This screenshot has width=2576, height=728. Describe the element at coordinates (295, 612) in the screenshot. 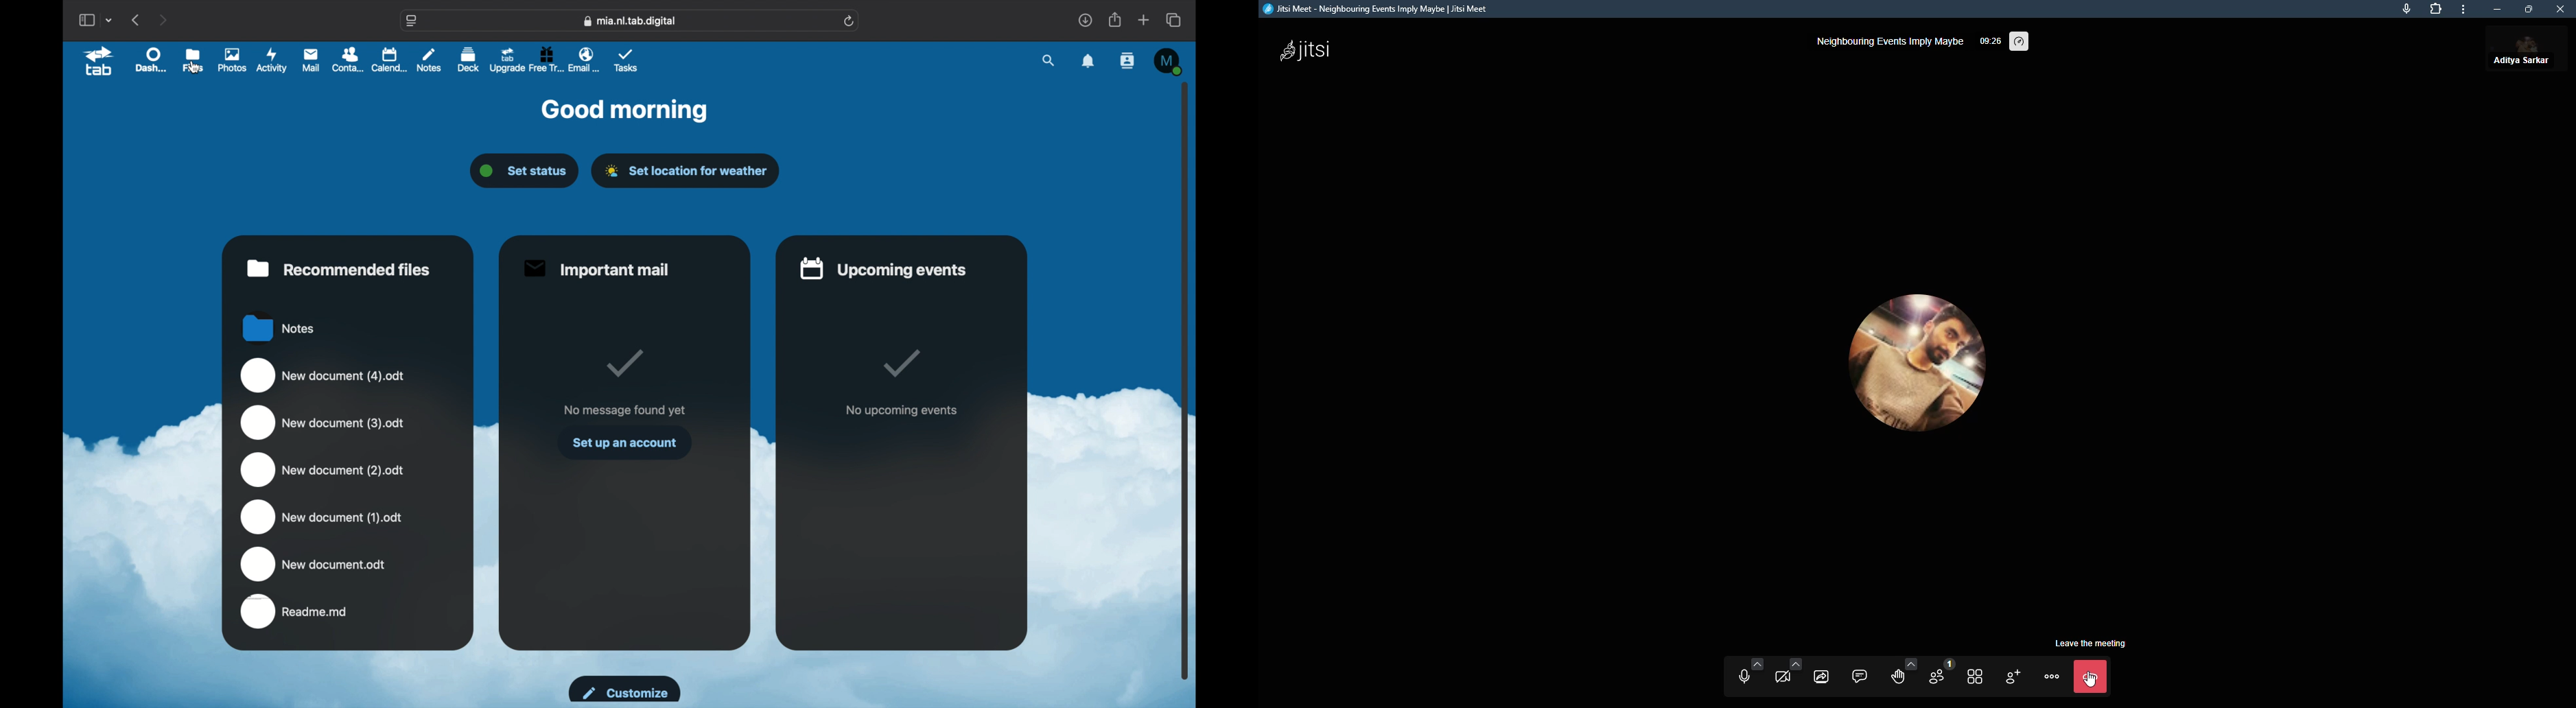

I see `readme.md` at that location.